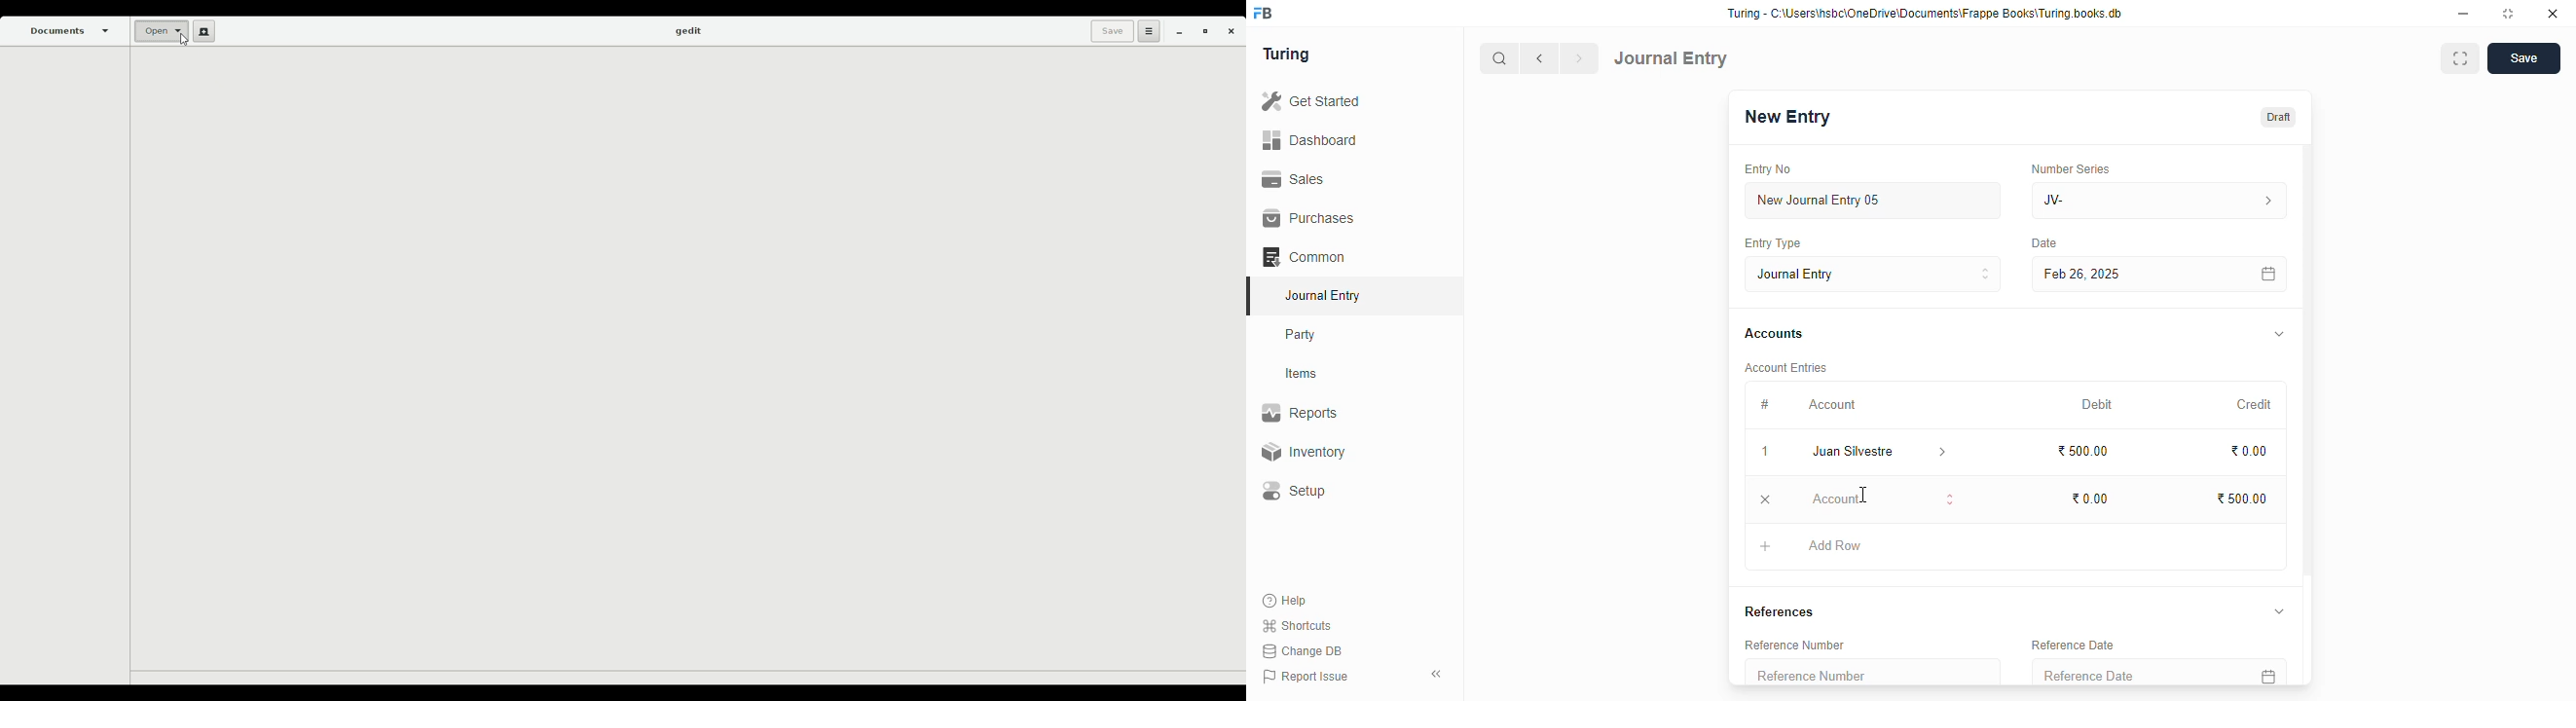  What do you see at coordinates (1263, 13) in the screenshot?
I see `FB - logo` at bounding box center [1263, 13].